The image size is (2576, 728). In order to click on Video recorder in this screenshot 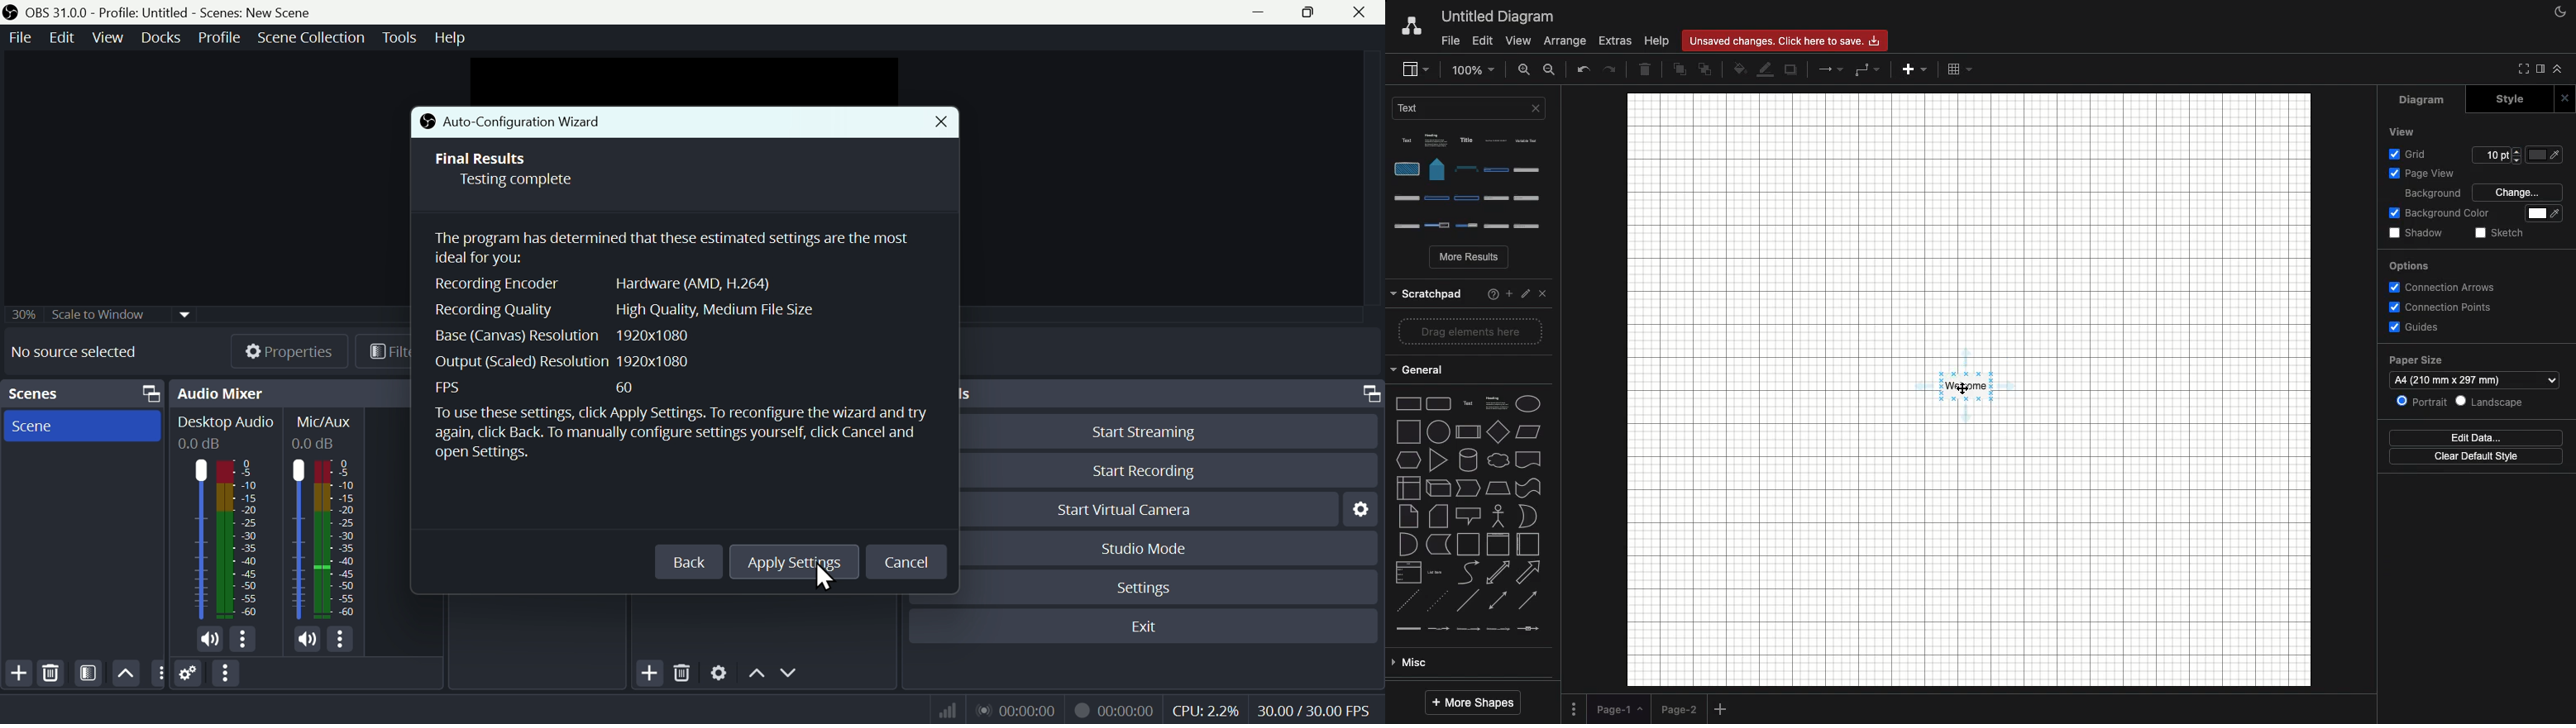, I will do `click(1113, 708)`.